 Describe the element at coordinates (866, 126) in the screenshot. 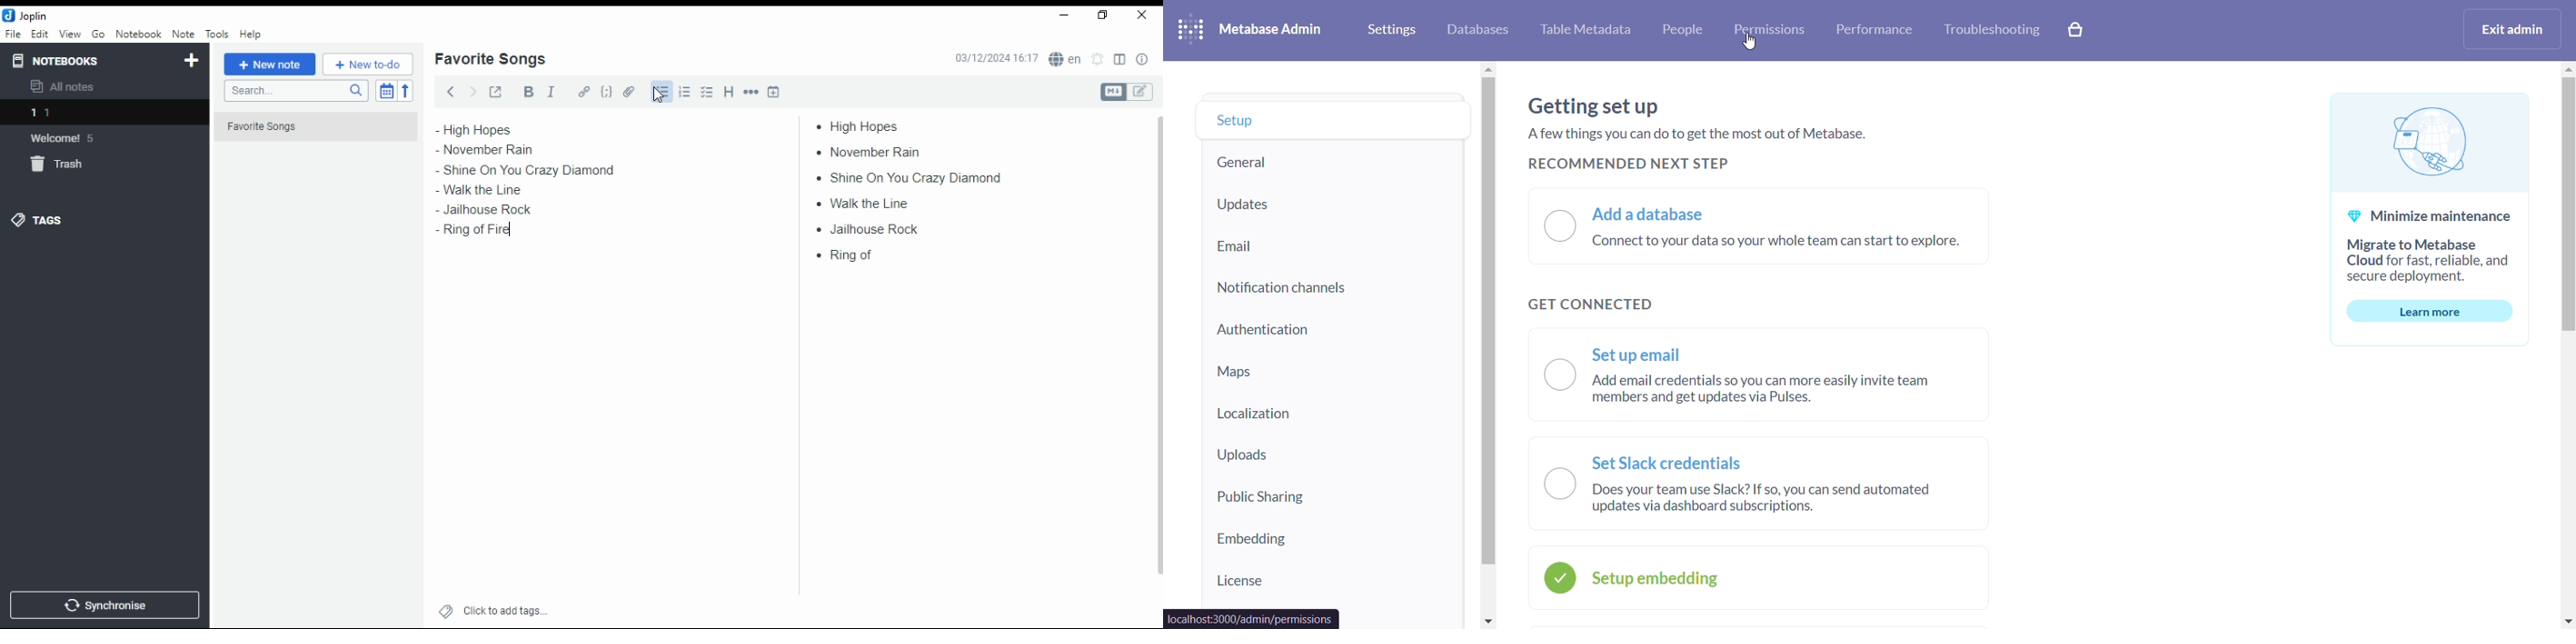

I see `high hopes` at that location.